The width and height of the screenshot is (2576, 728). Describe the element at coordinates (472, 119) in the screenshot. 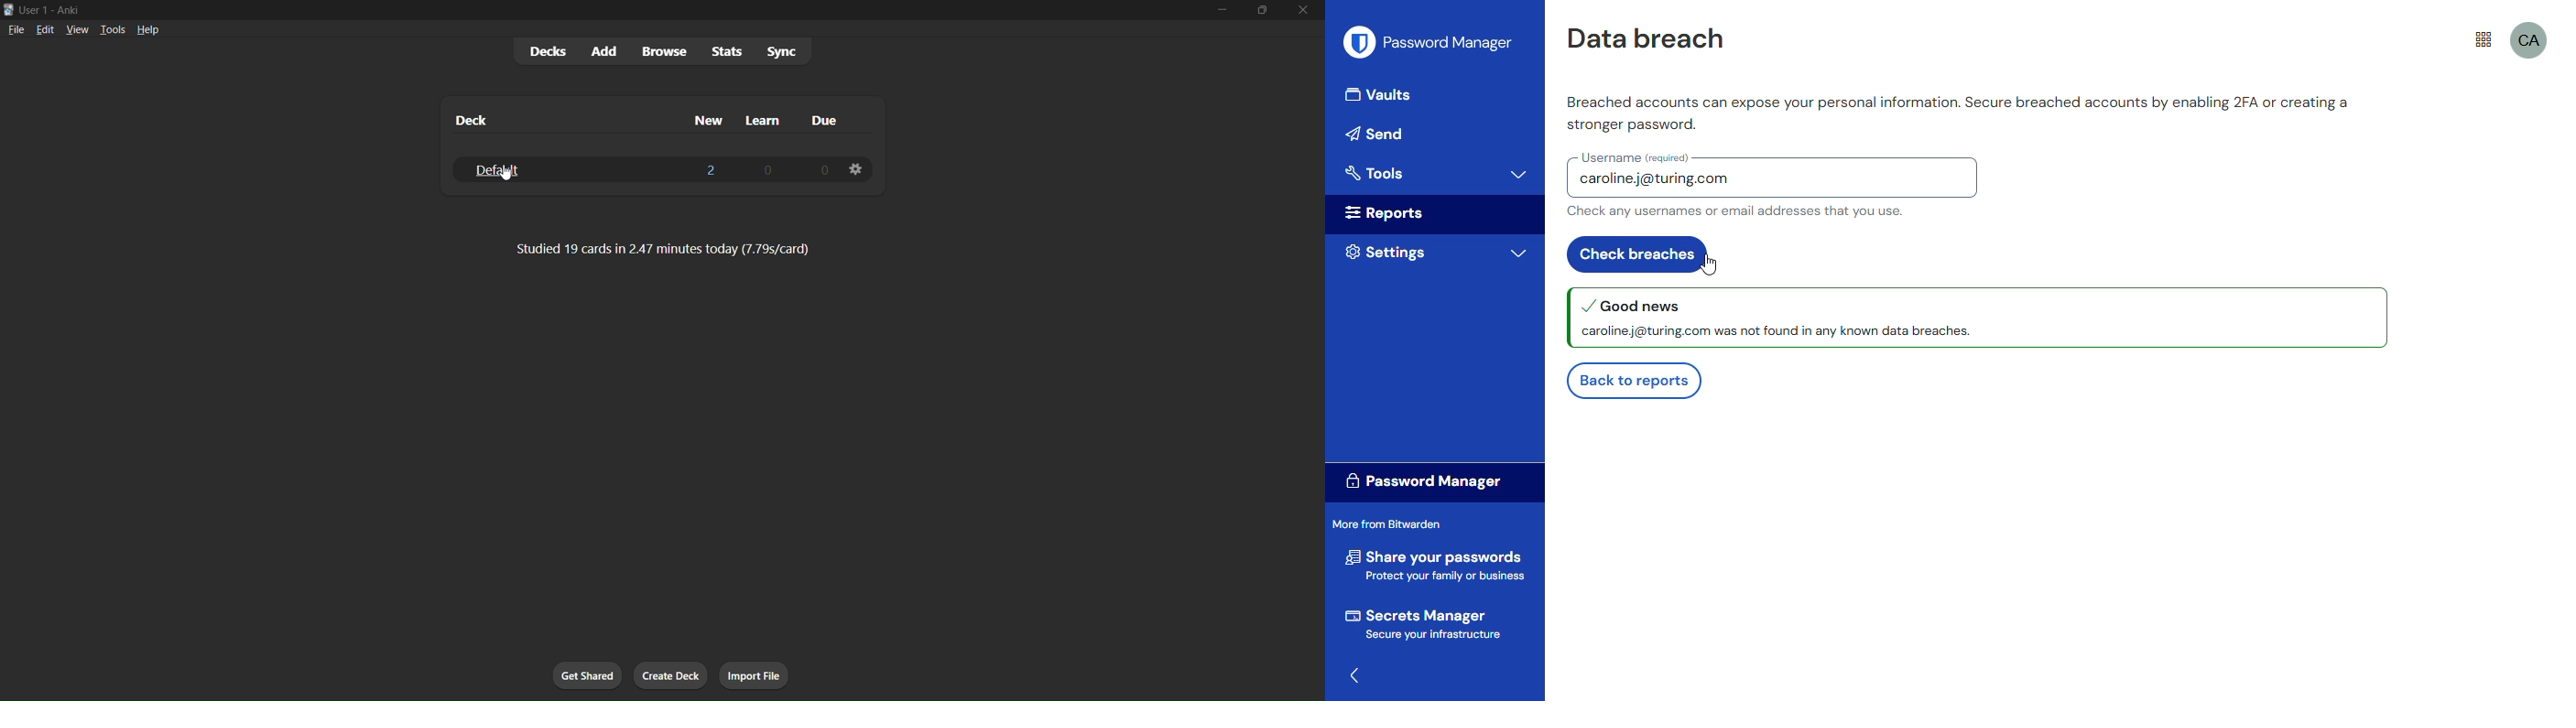

I see `deck` at that location.